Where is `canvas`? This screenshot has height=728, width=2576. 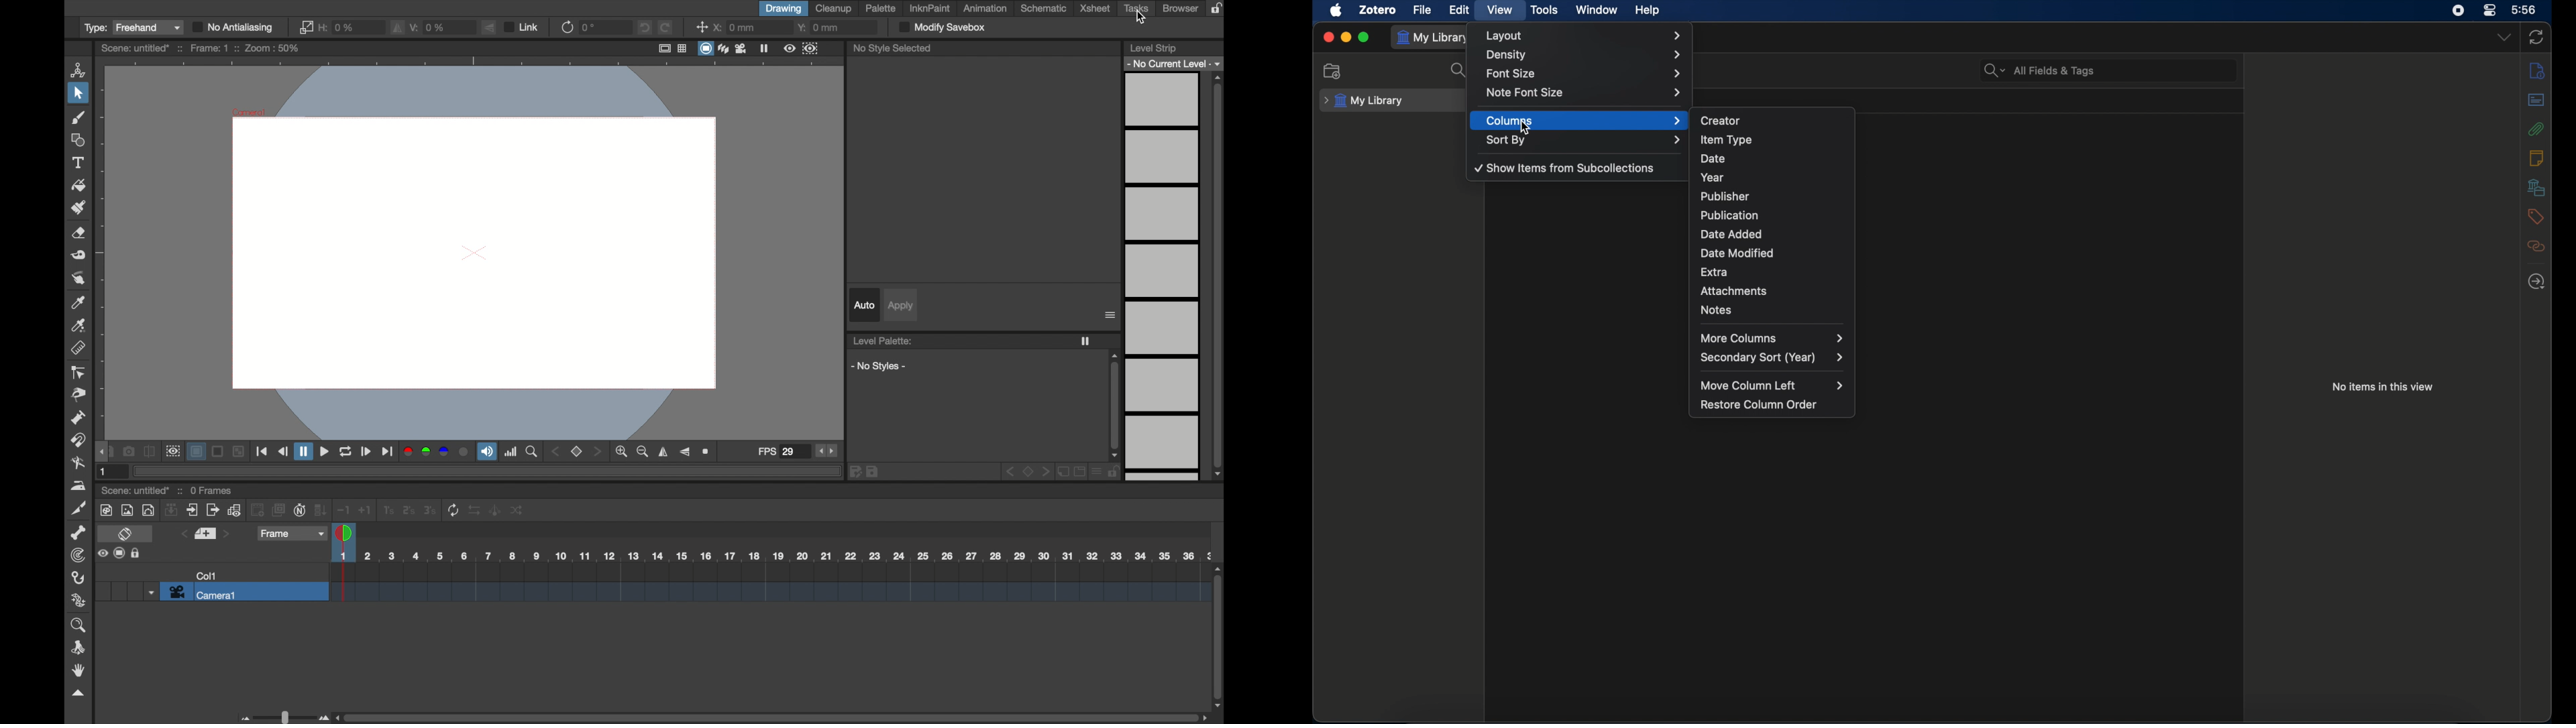
canvas is located at coordinates (474, 251).